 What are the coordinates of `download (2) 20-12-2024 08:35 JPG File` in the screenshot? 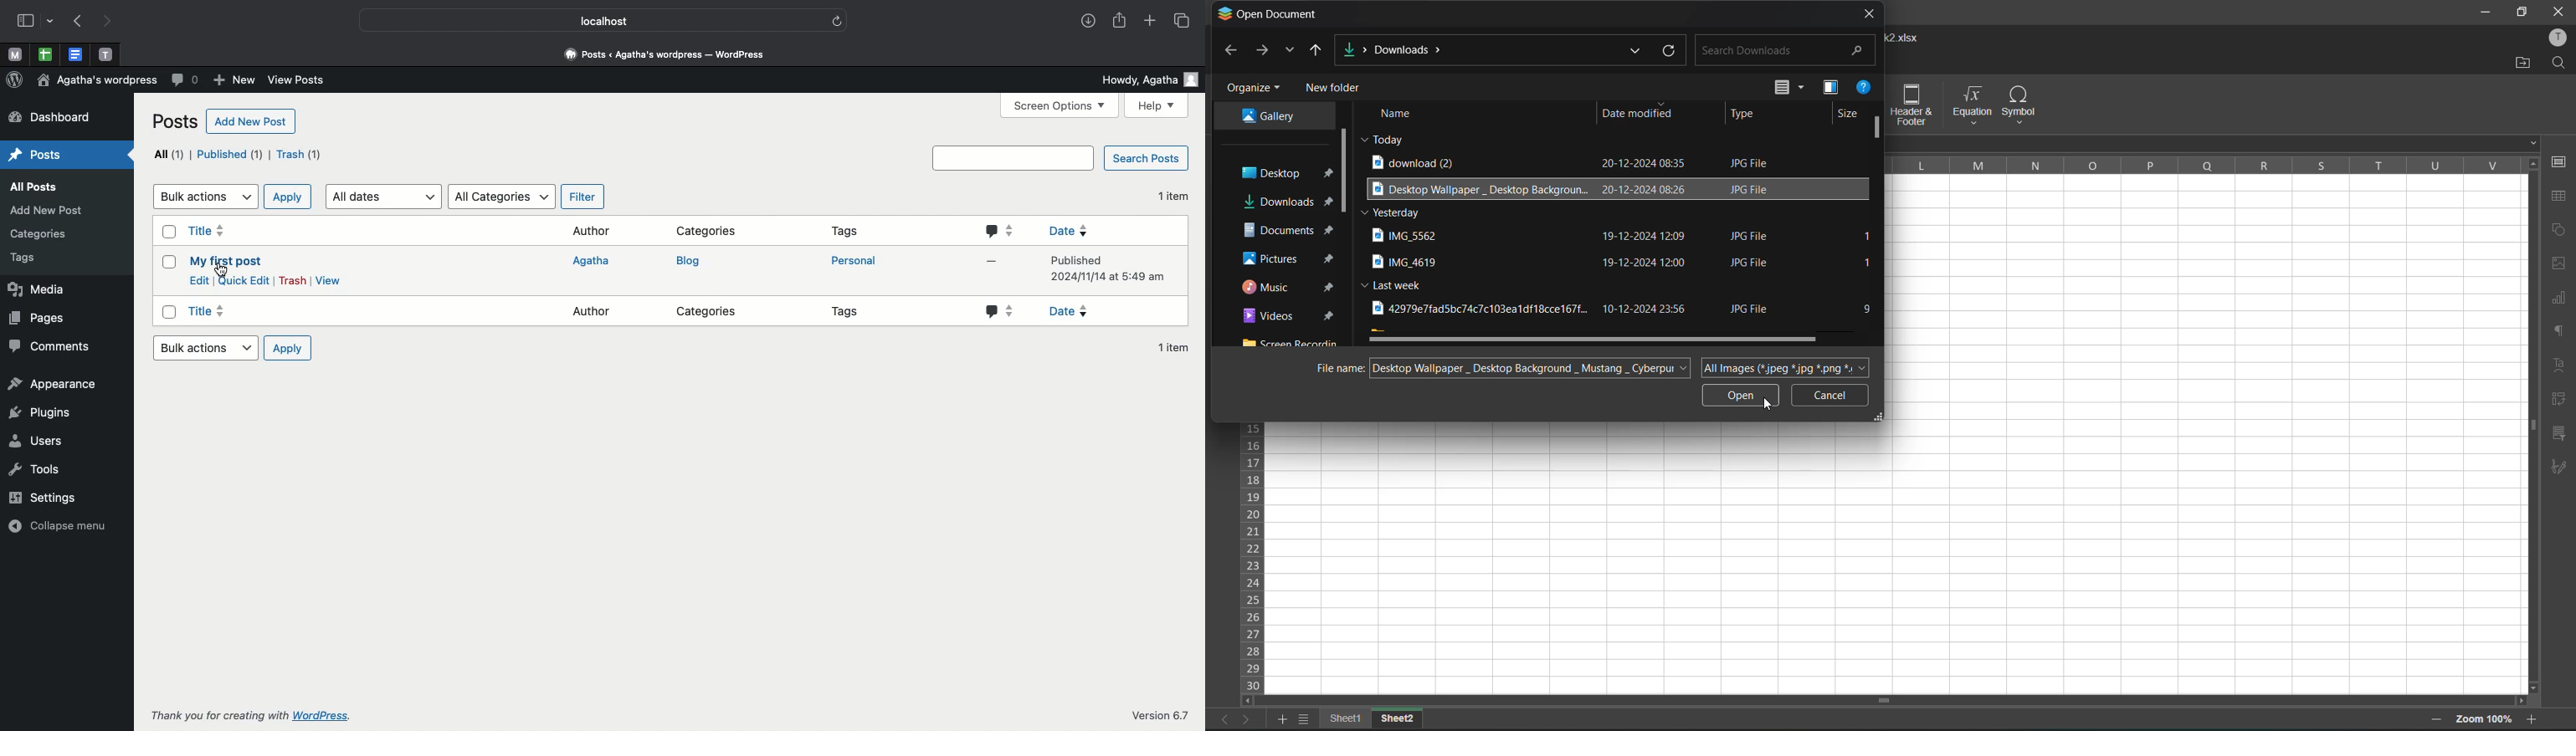 It's located at (1587, 163).